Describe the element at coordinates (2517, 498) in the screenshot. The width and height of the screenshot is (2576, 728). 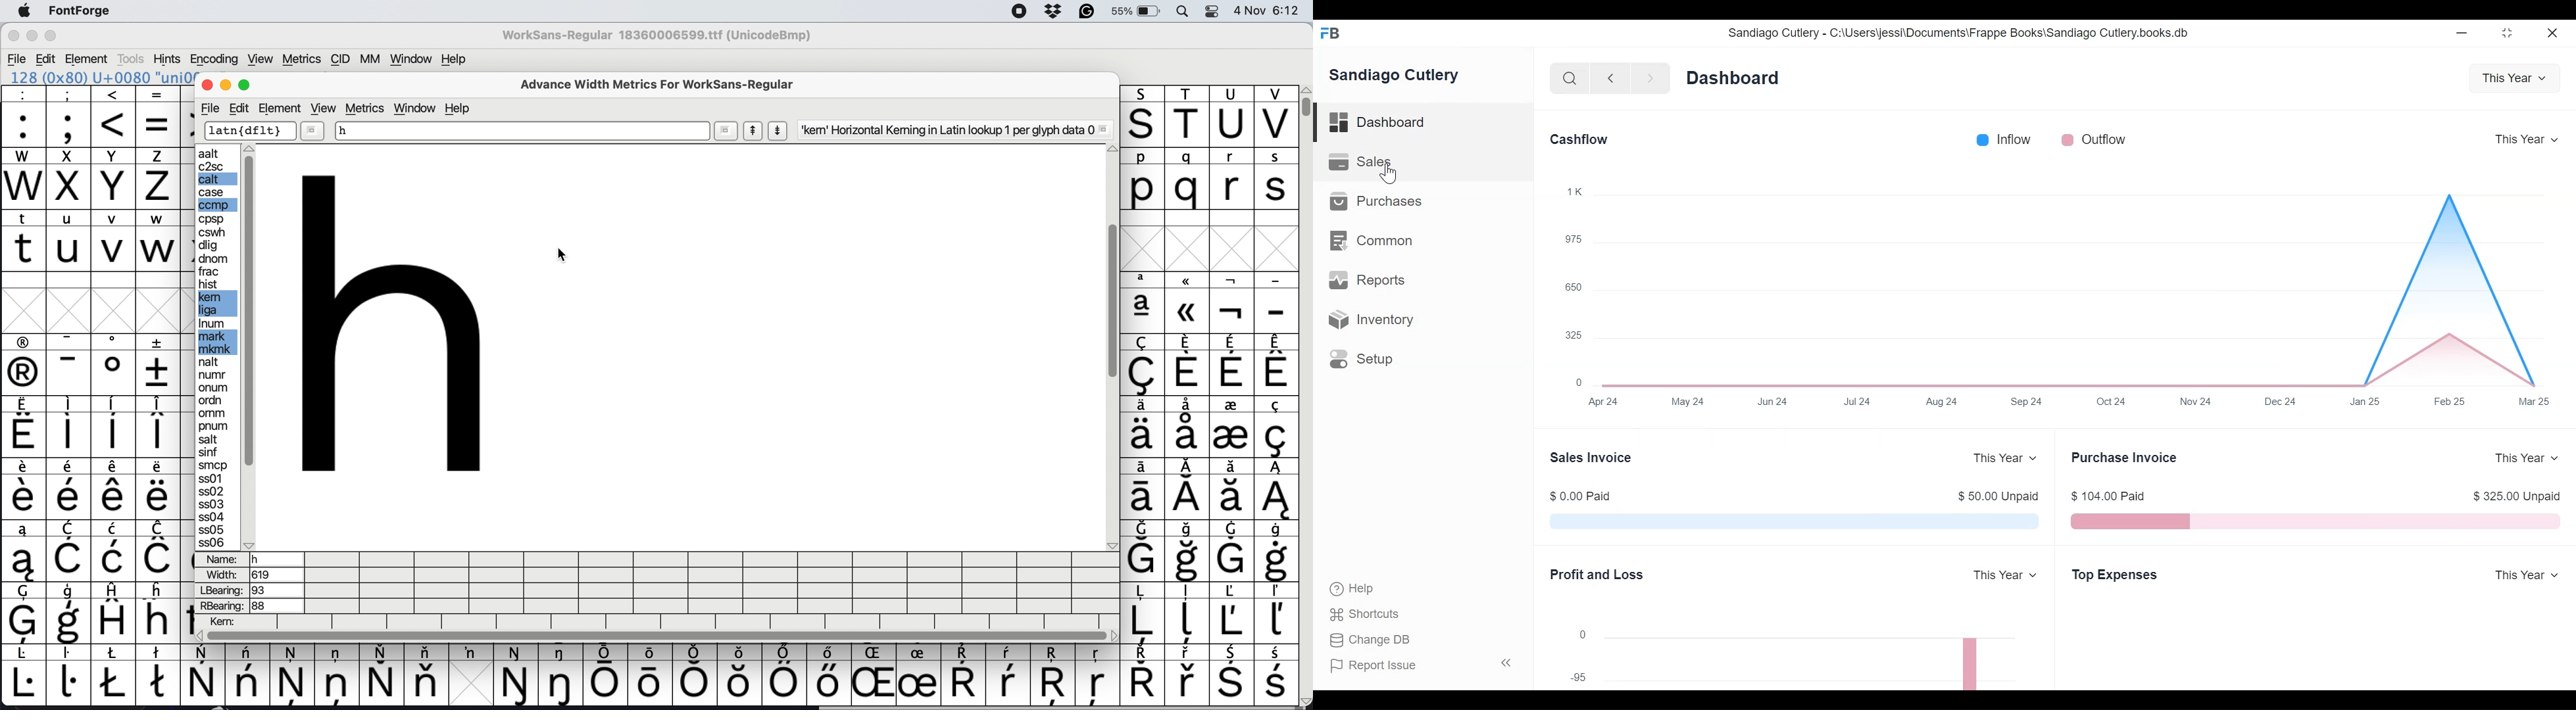
I see `$ 325.00 Unpaid` at that location.